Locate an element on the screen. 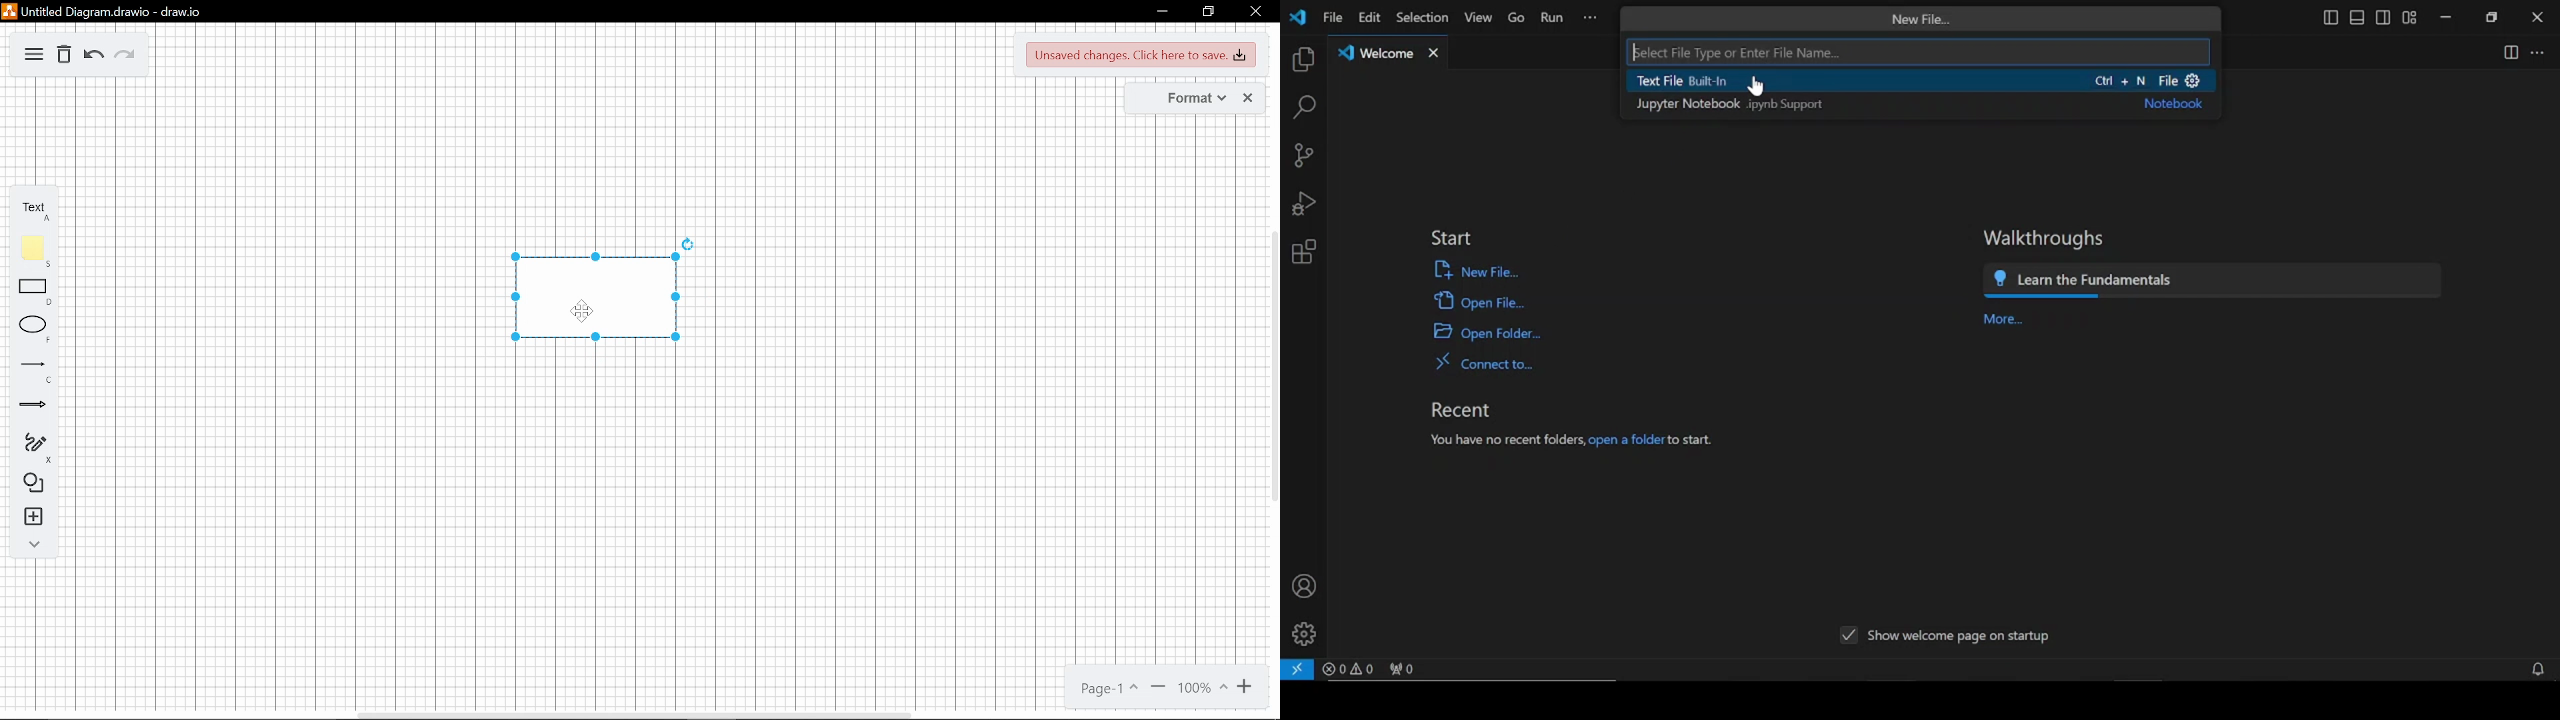 This screenshot has height=728, width=2576. search is located at coordinates (1304, 108).